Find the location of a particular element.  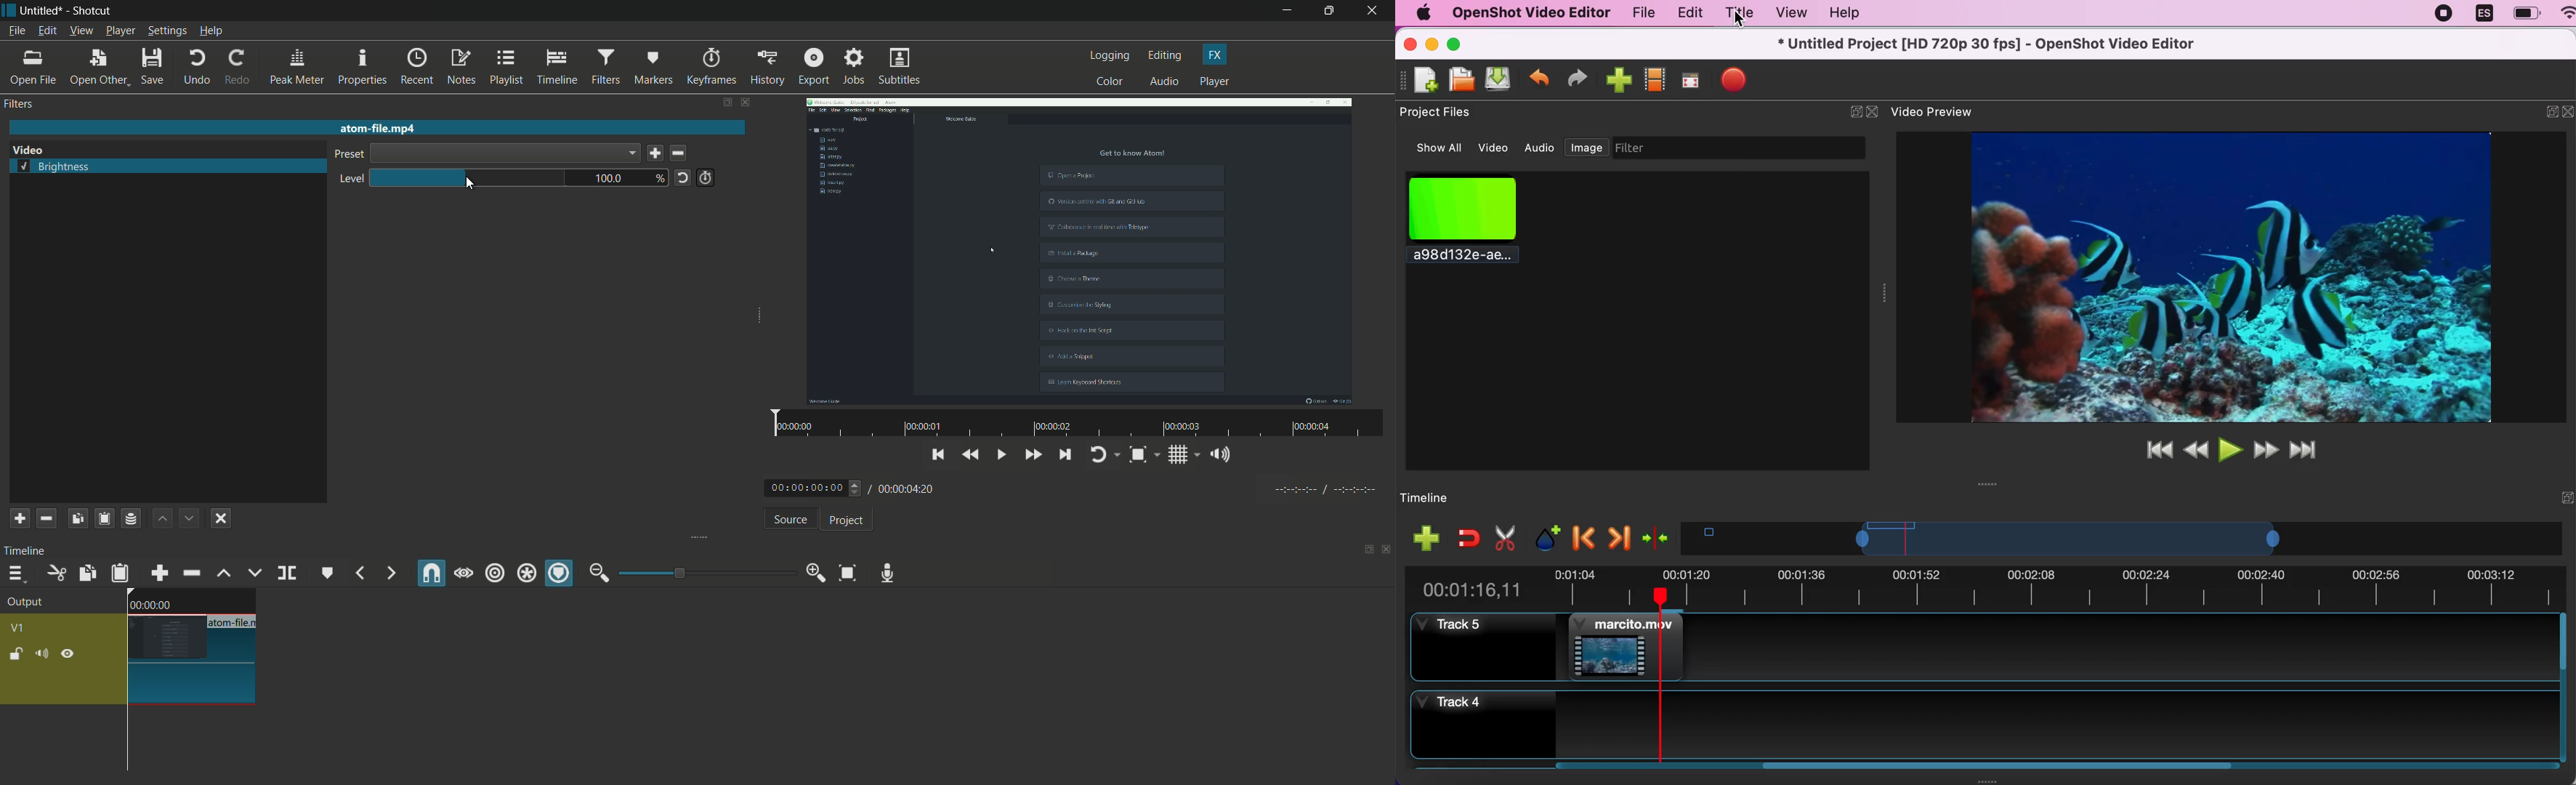

video is located at coordinates (28, 150).